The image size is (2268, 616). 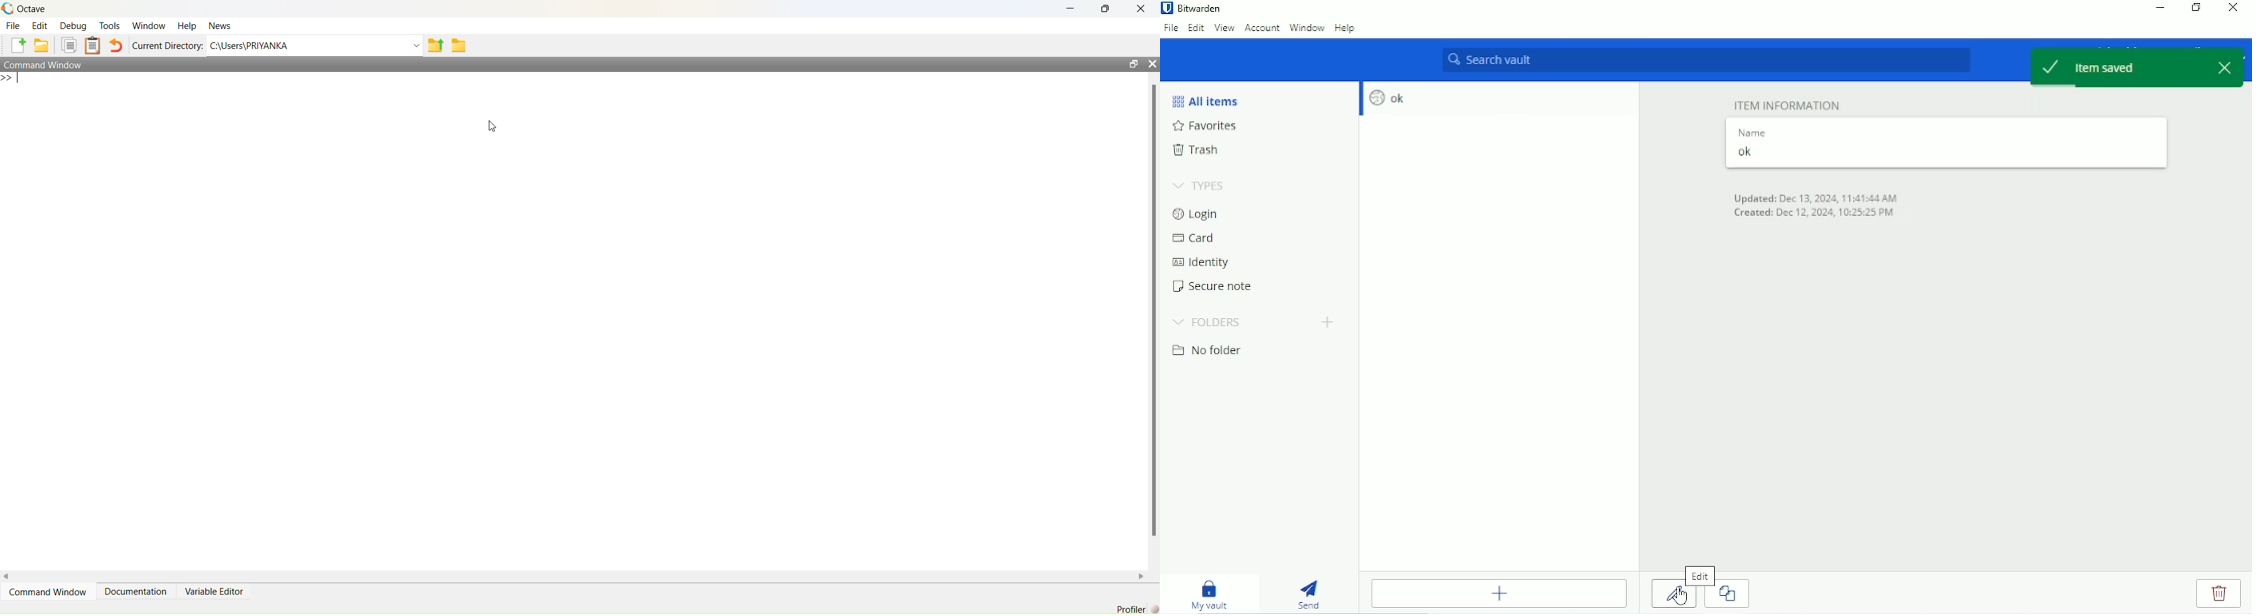 What do you see at coordinates (255, 46) in the screenshot?
I see `C:\Users\PRIYANKA` at bounding box center [255, 46].